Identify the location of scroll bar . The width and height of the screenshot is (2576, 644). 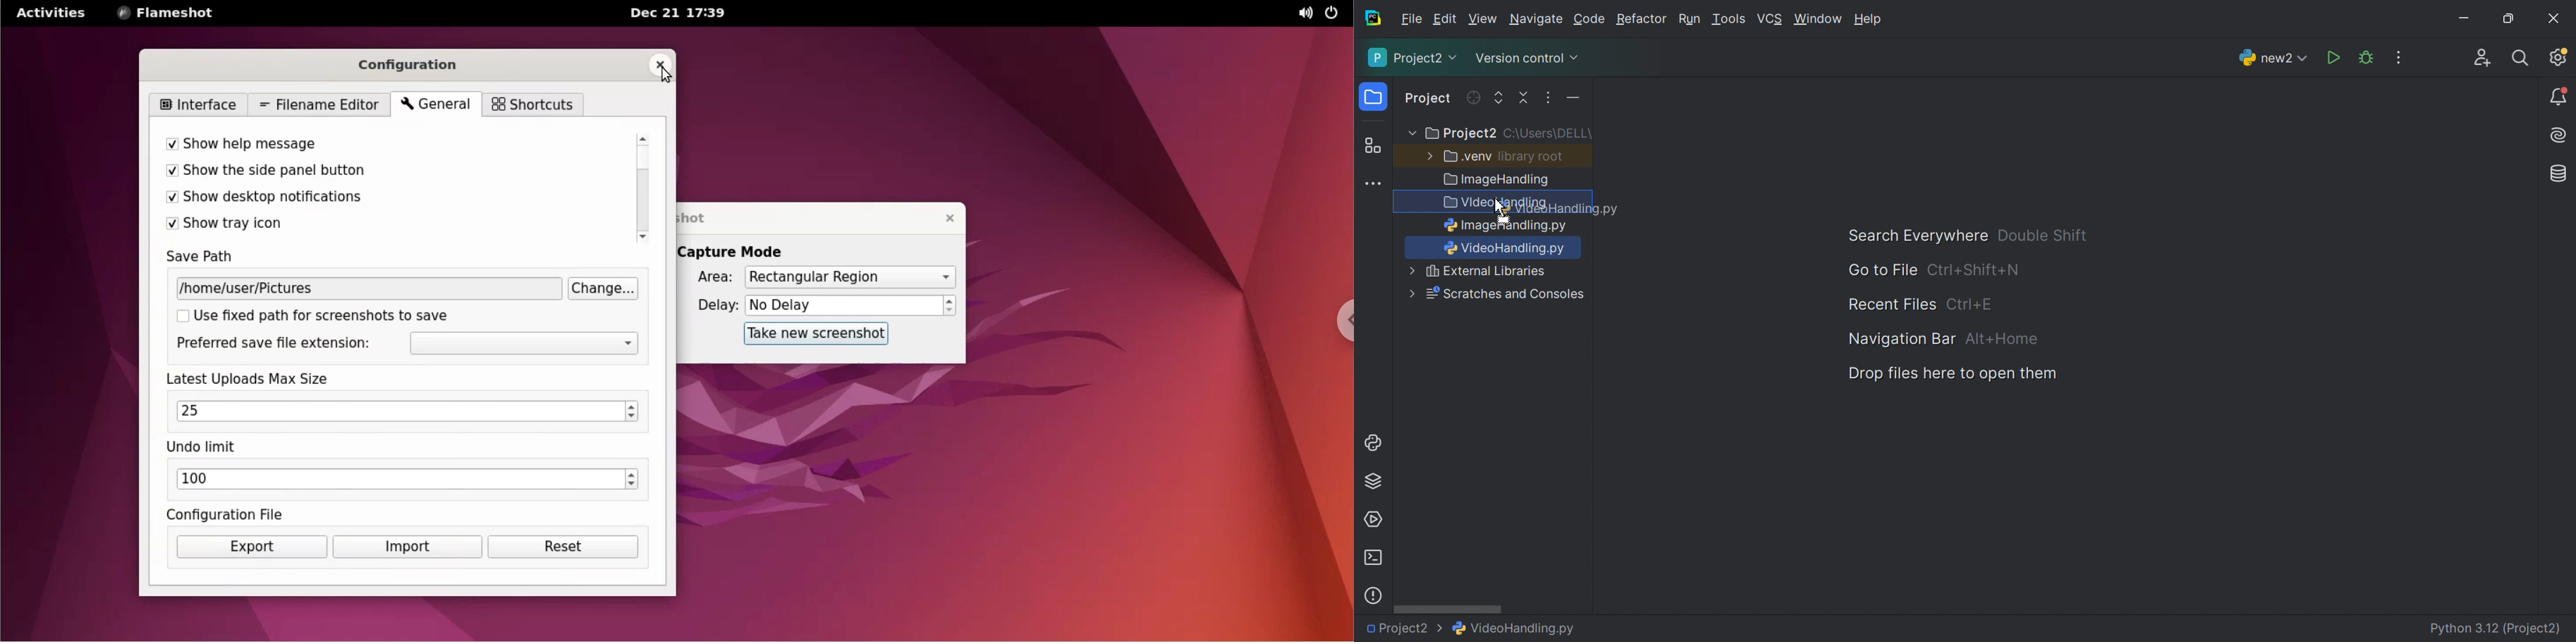
(645, 188).